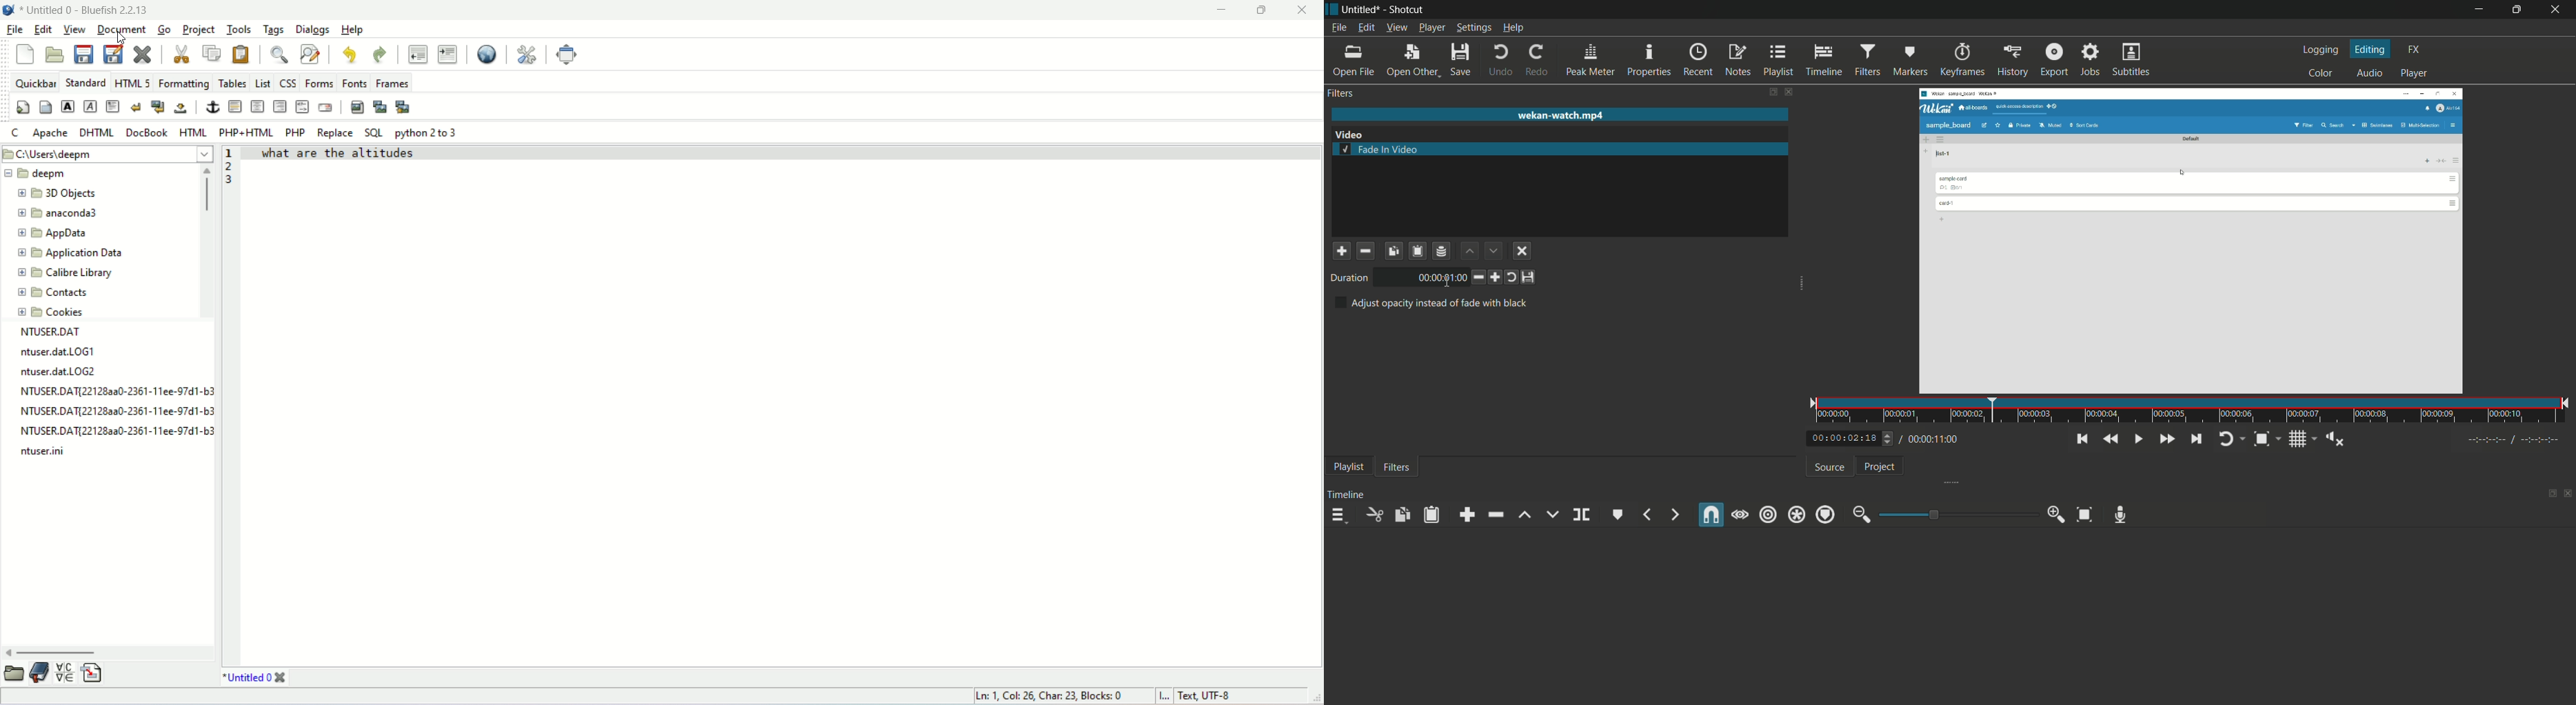 The width and height of the screenshot is (2576, 728). I want to click on view, so click(77, 30).